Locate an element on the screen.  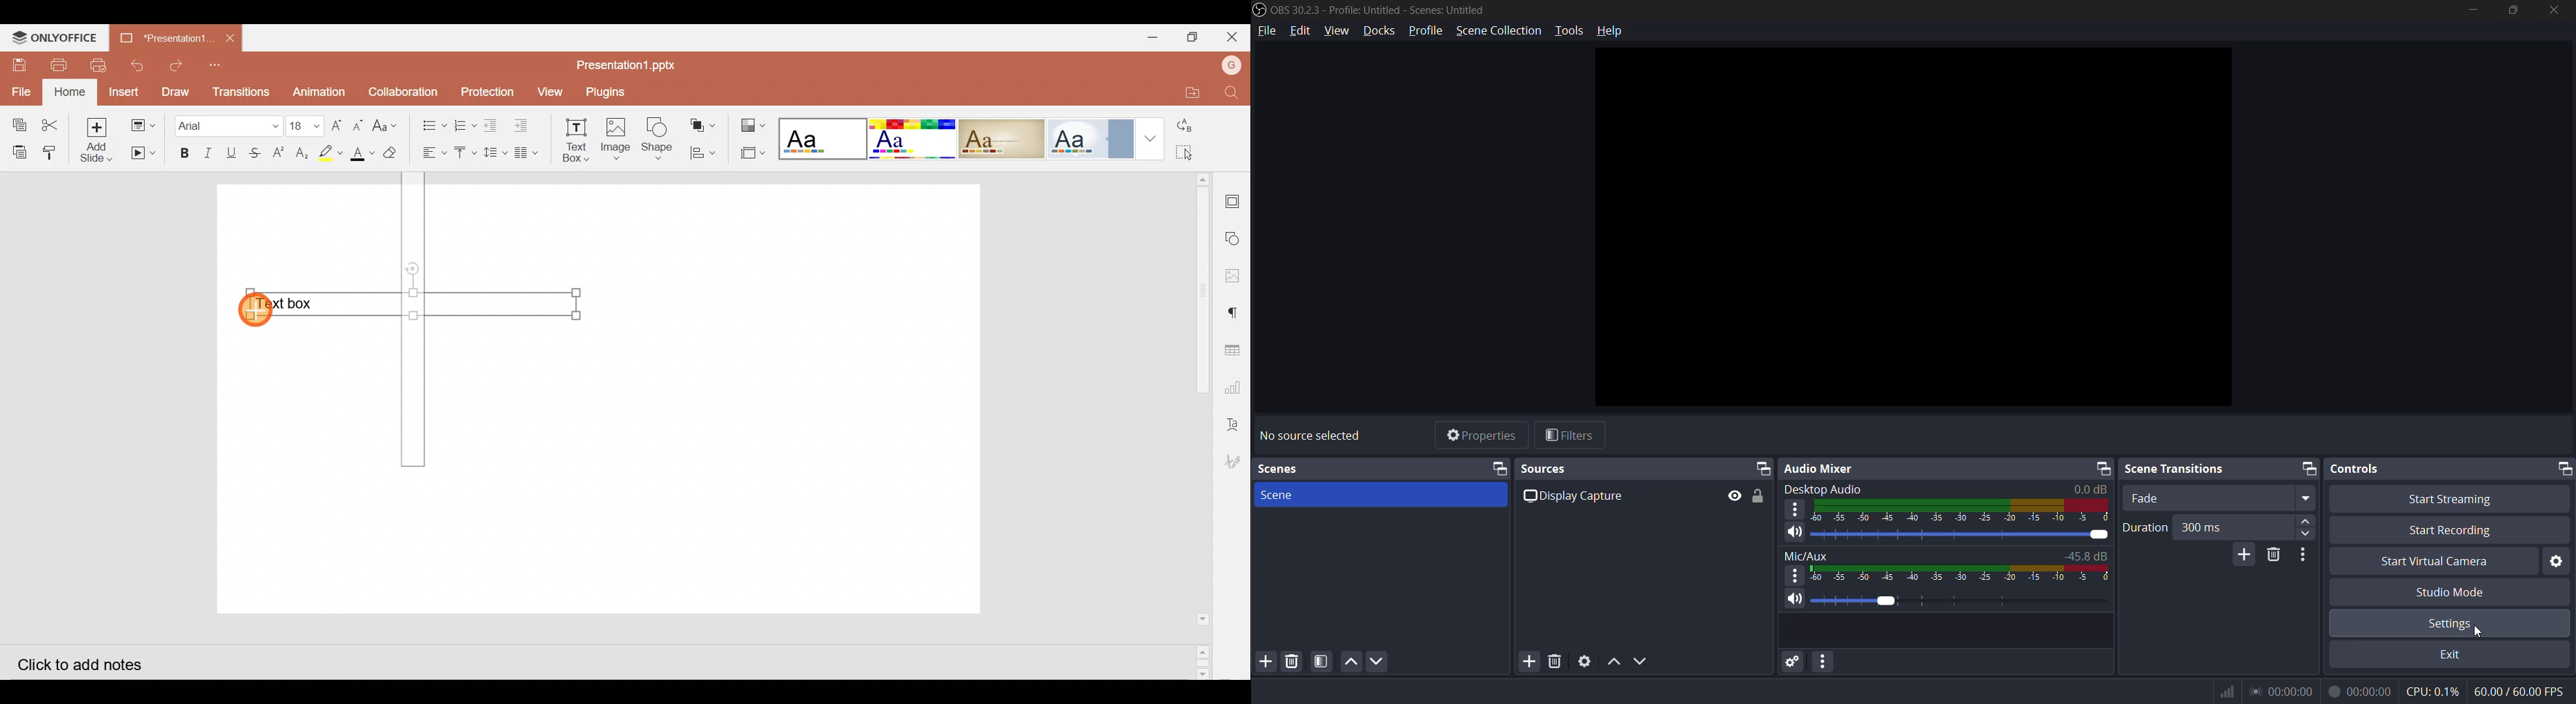
Maximize is located at coordinates (1196, 37).